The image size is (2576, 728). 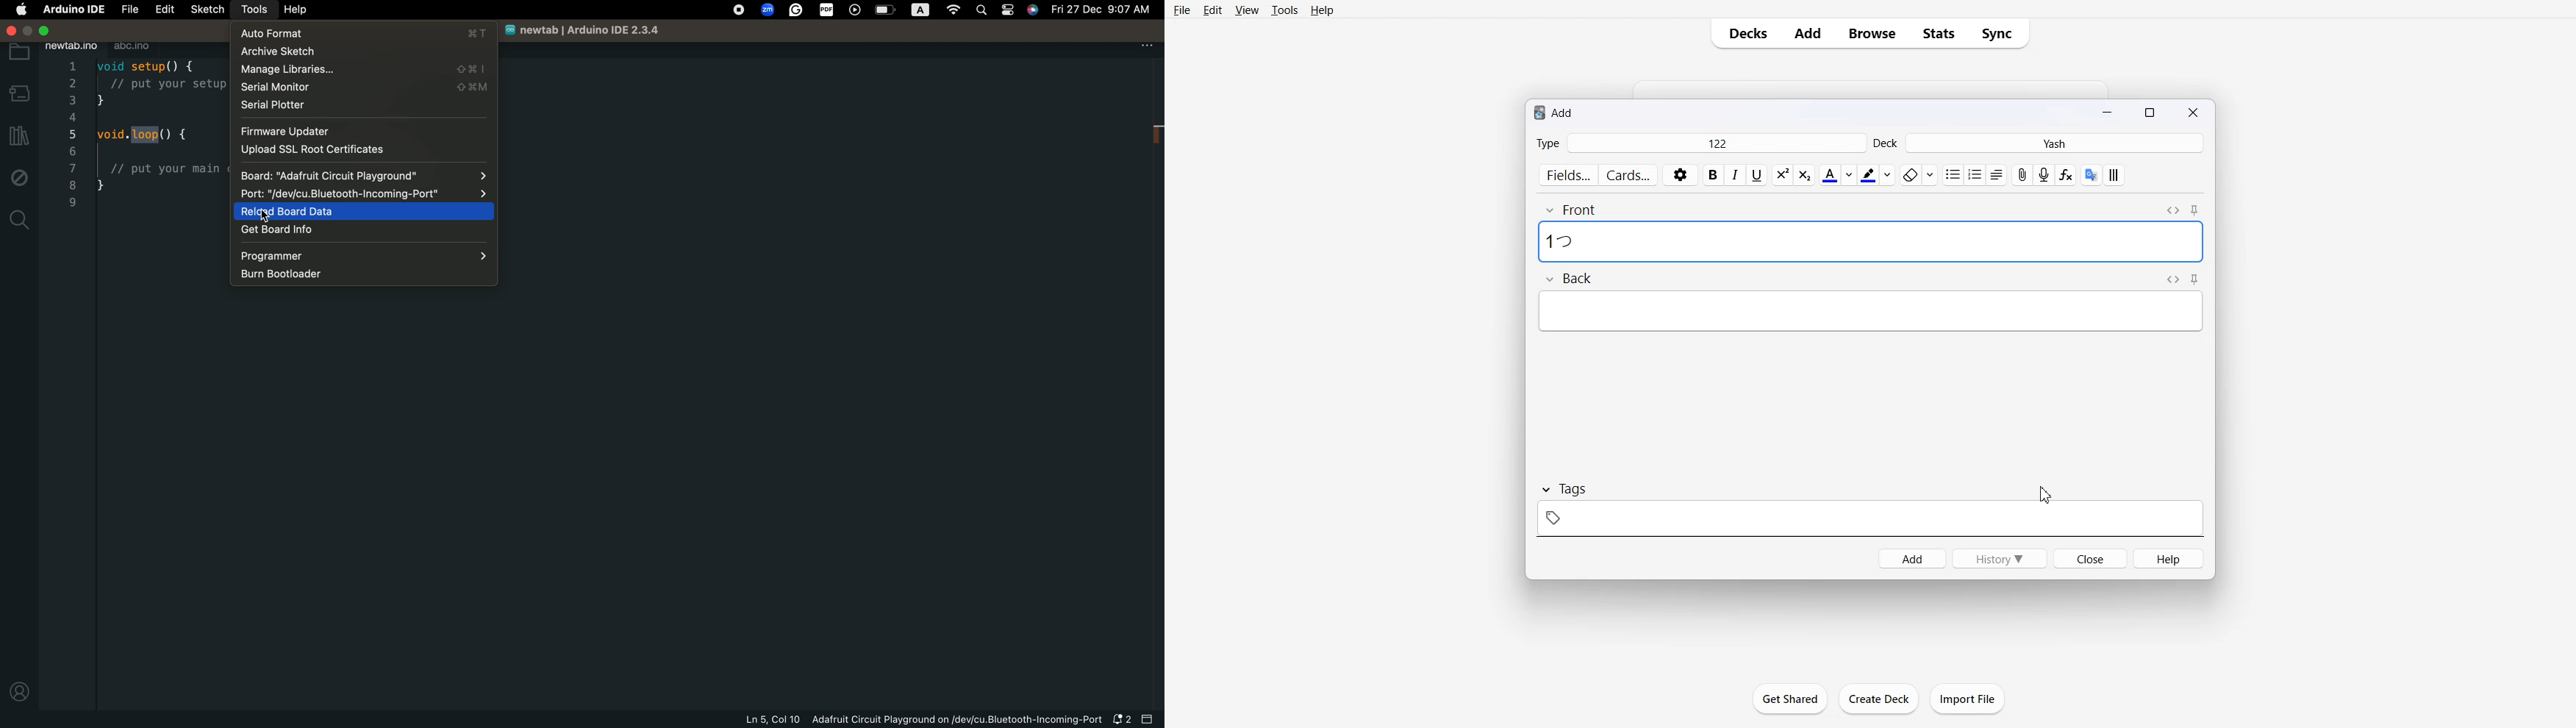 What do you see at coordinates (1681, 175) in the screenshot?
I see `Settings` at bounding box center [1681, 175].